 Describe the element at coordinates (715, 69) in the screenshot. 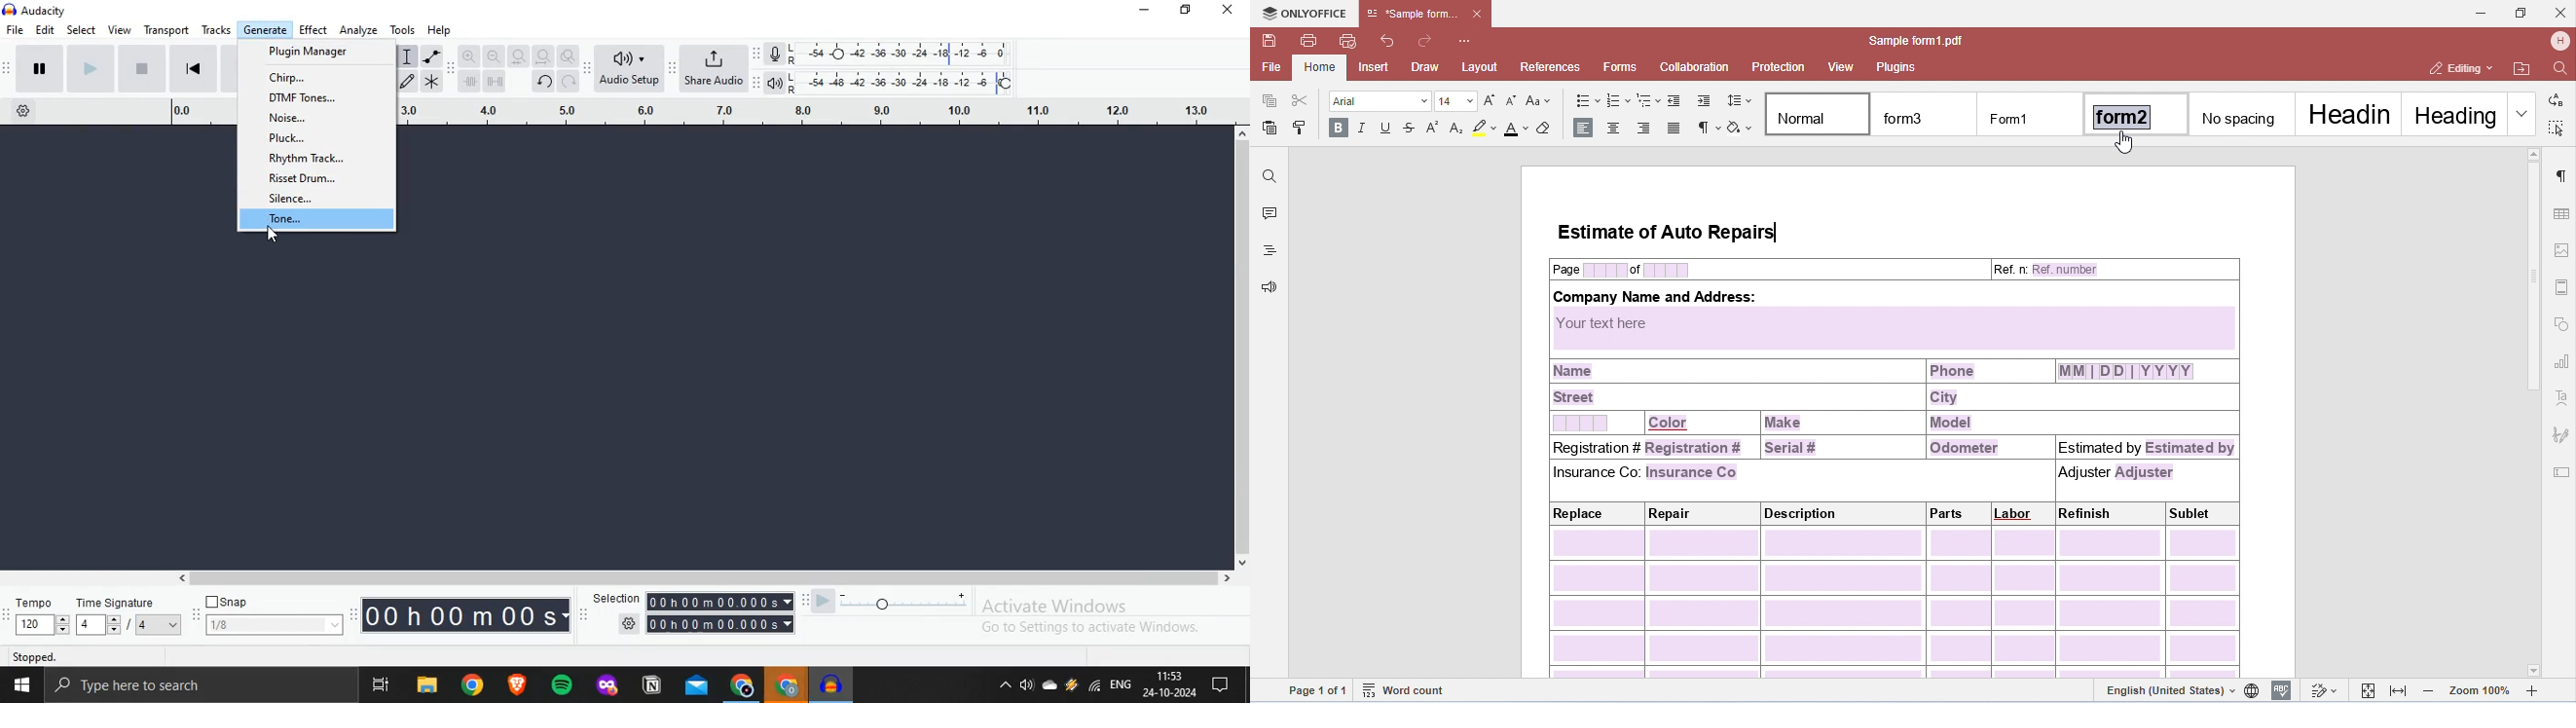

I see `Share Audio` at that location.